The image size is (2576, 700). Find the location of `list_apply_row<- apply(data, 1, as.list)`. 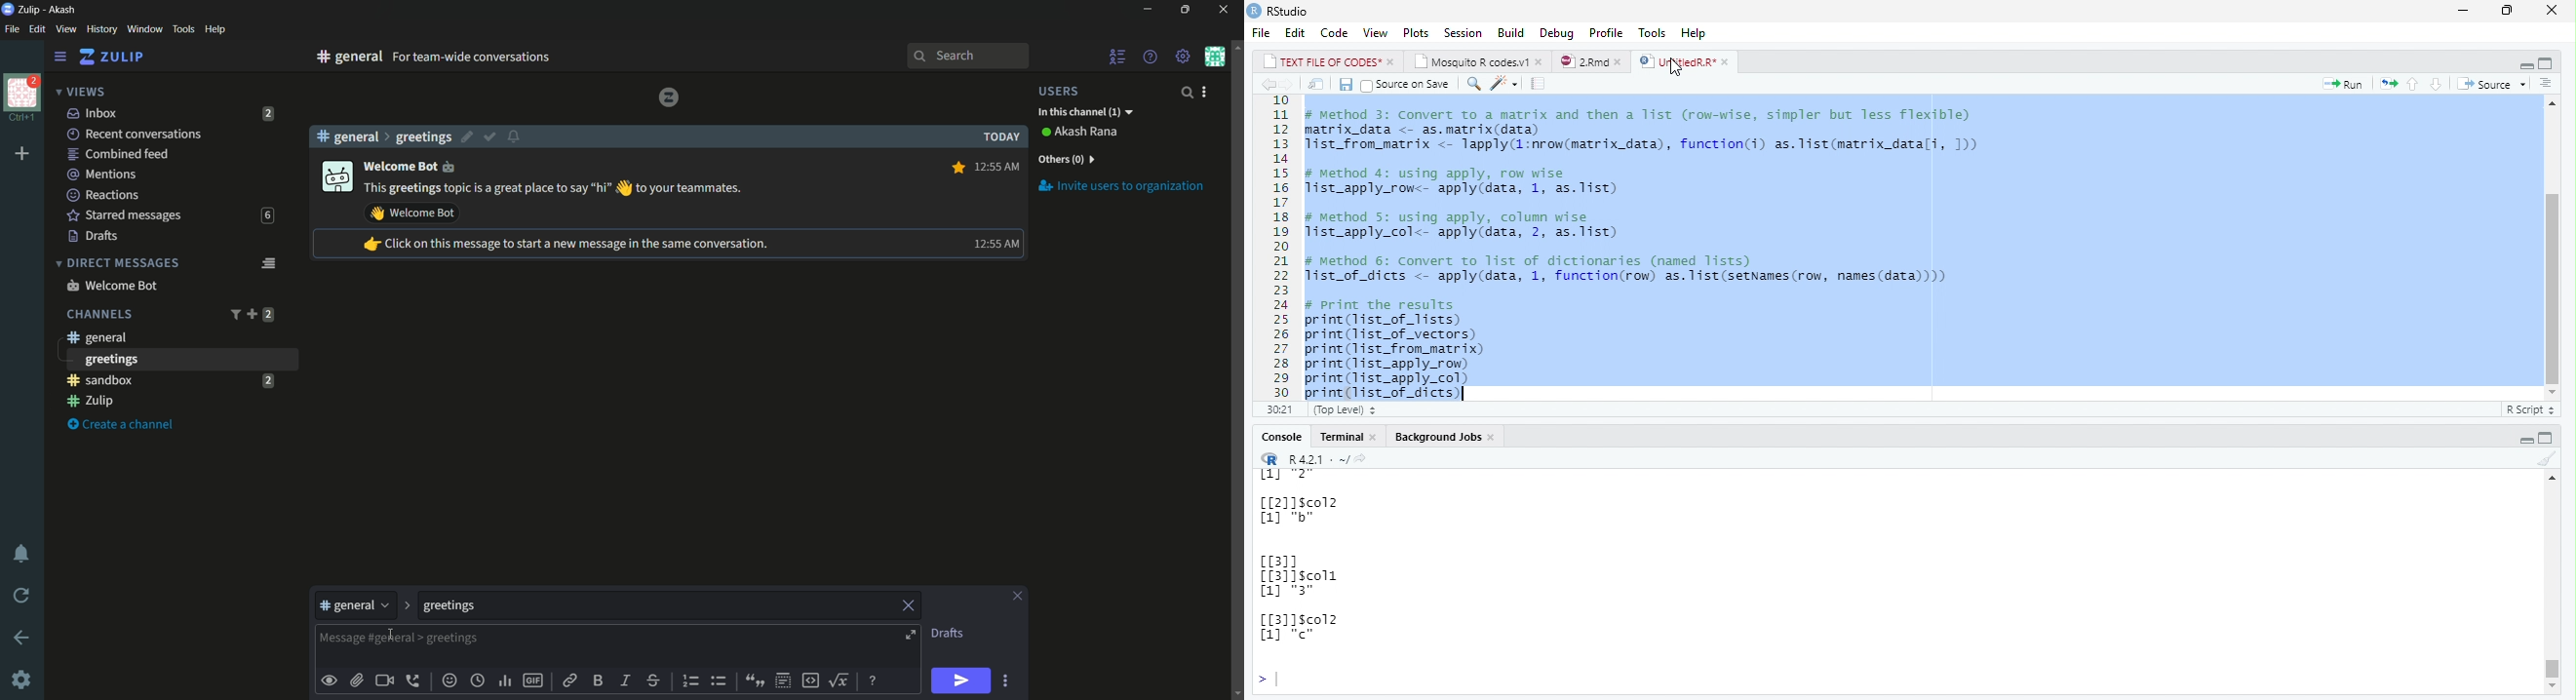

list_apply_row<- apply(data, 1, as.list) is located at coordinates (1470, 190).